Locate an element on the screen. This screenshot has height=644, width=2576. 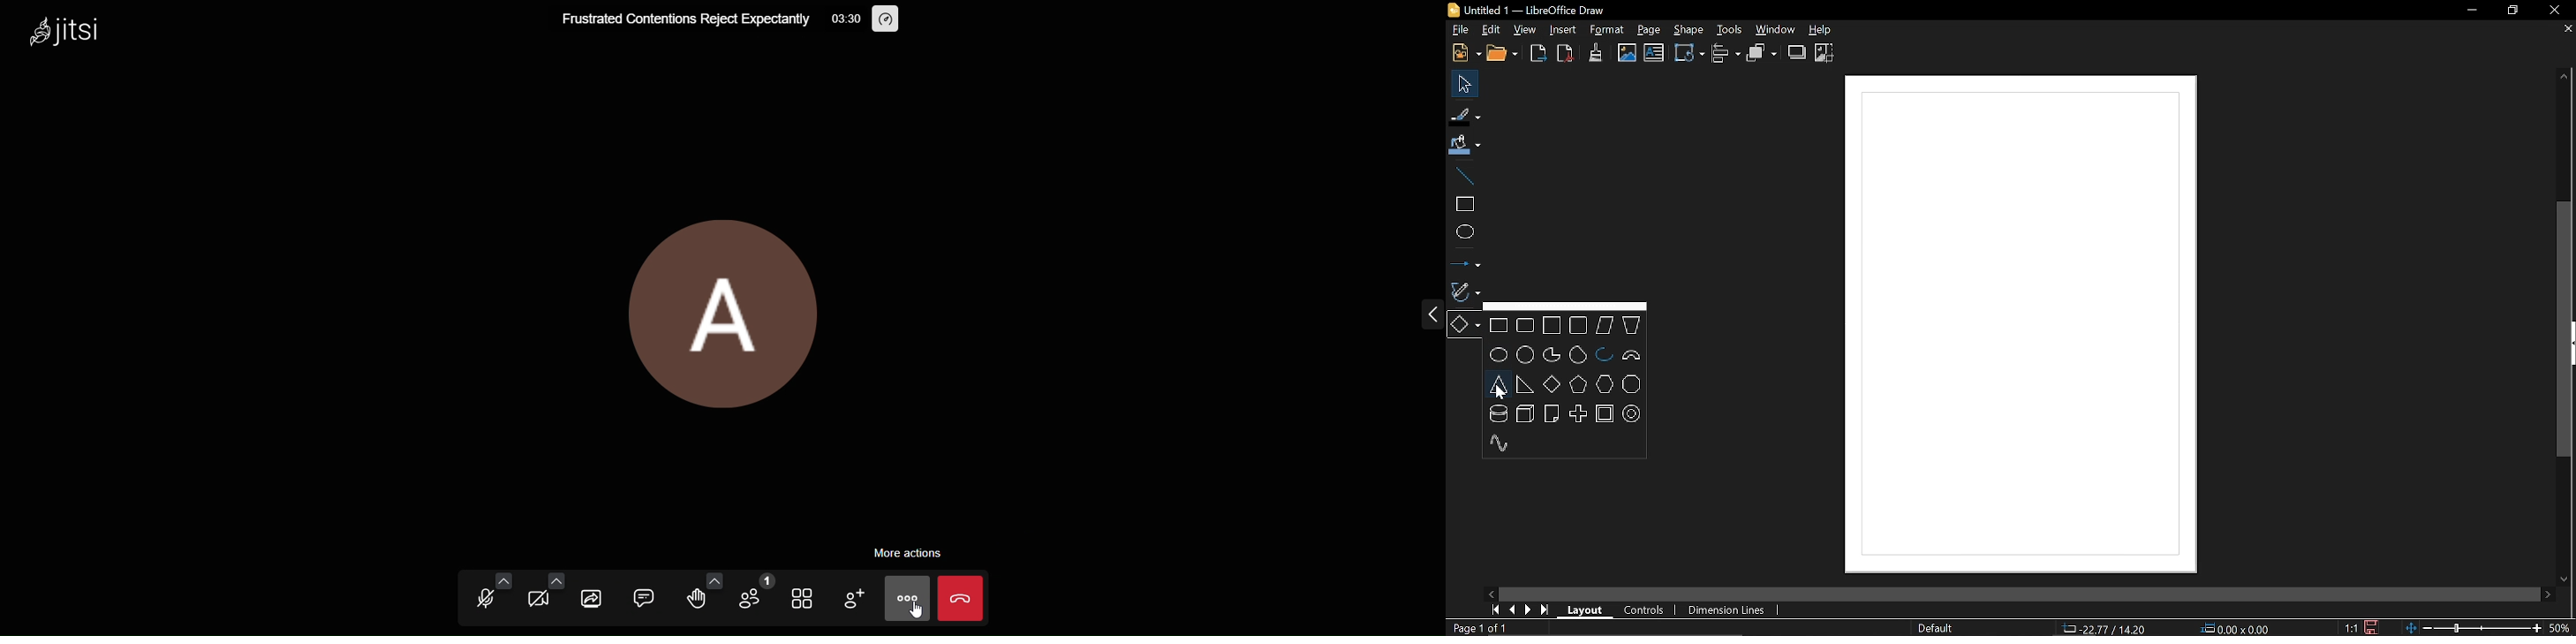
New is located at coordinates (1464, 54).